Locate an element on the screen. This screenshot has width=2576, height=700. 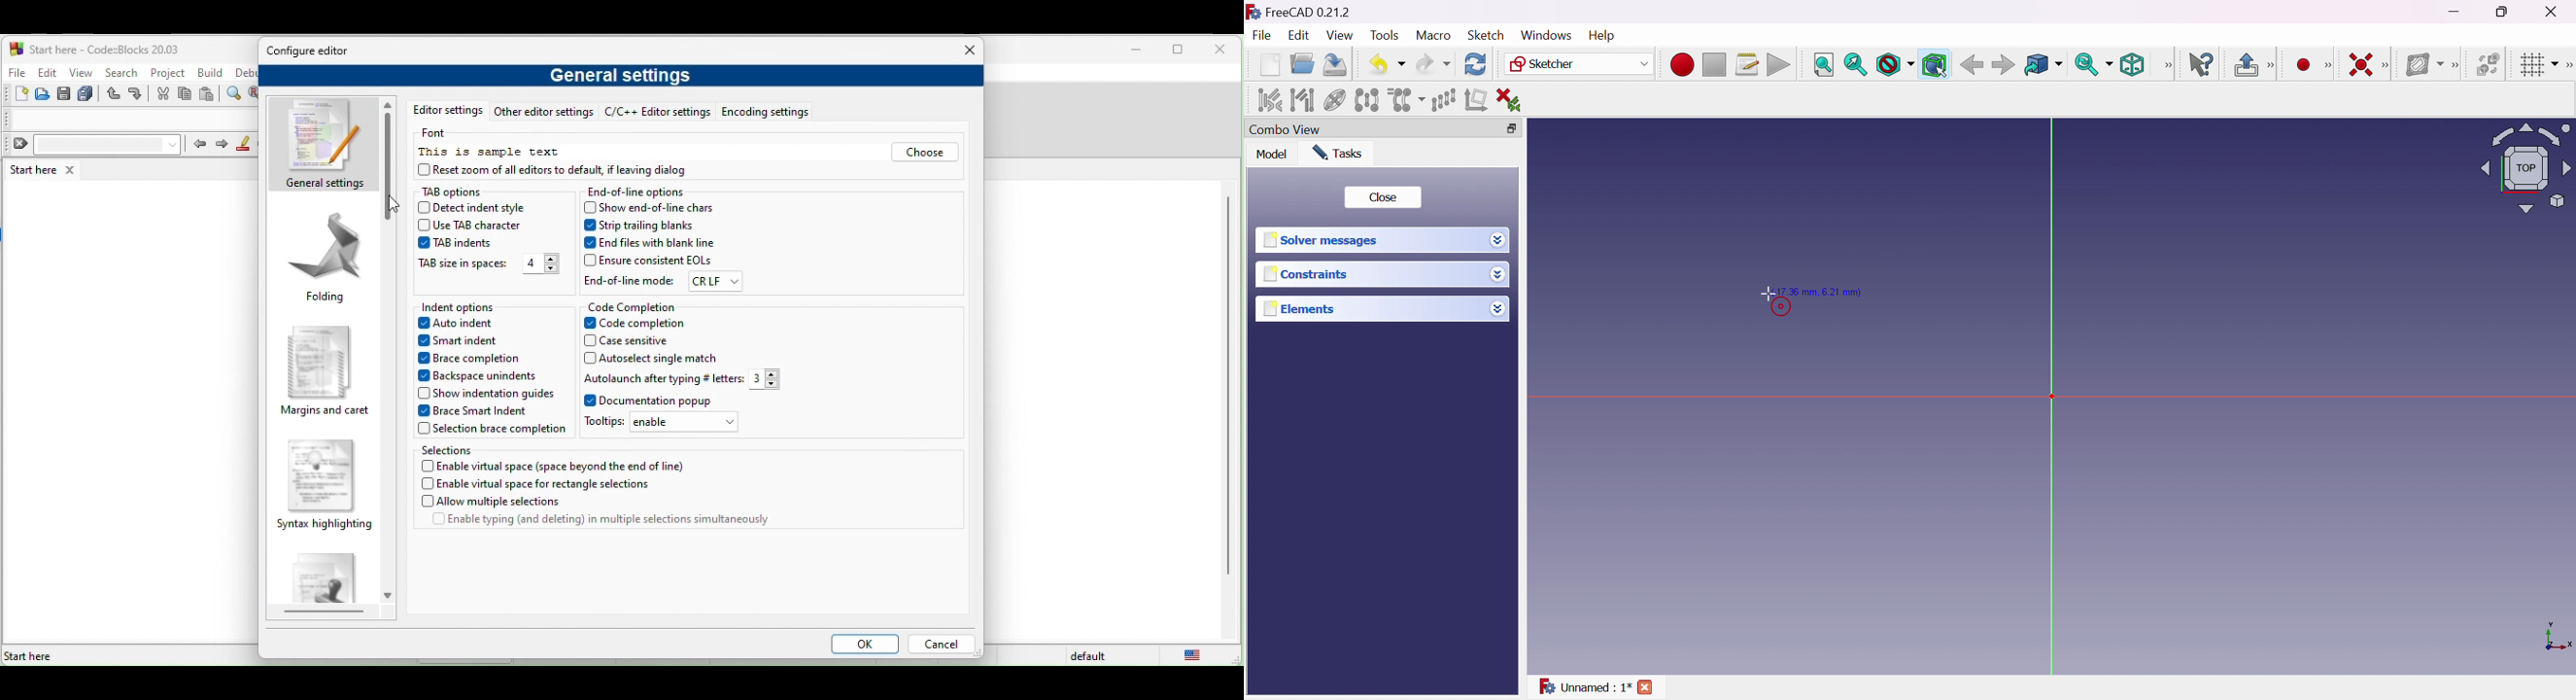
View is located at coordinates (1339, 35).